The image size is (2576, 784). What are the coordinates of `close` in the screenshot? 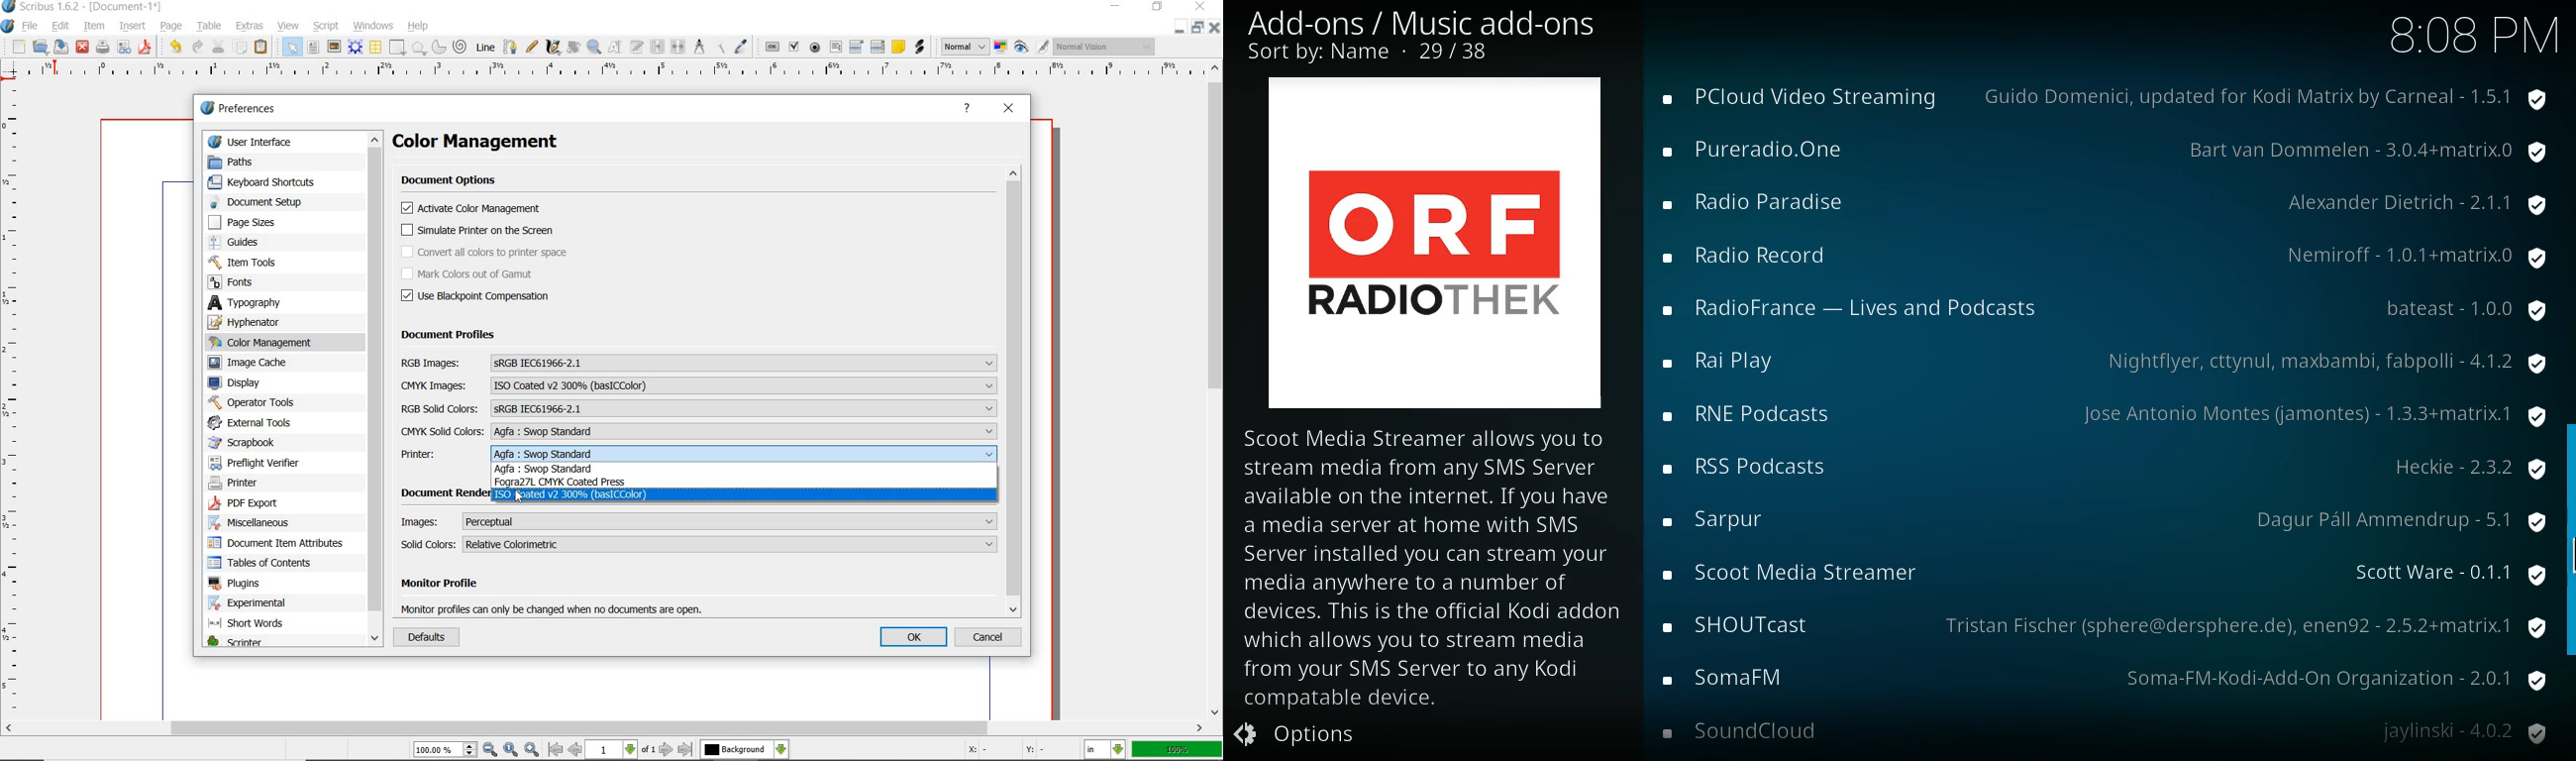 It's located at (1201, 7).